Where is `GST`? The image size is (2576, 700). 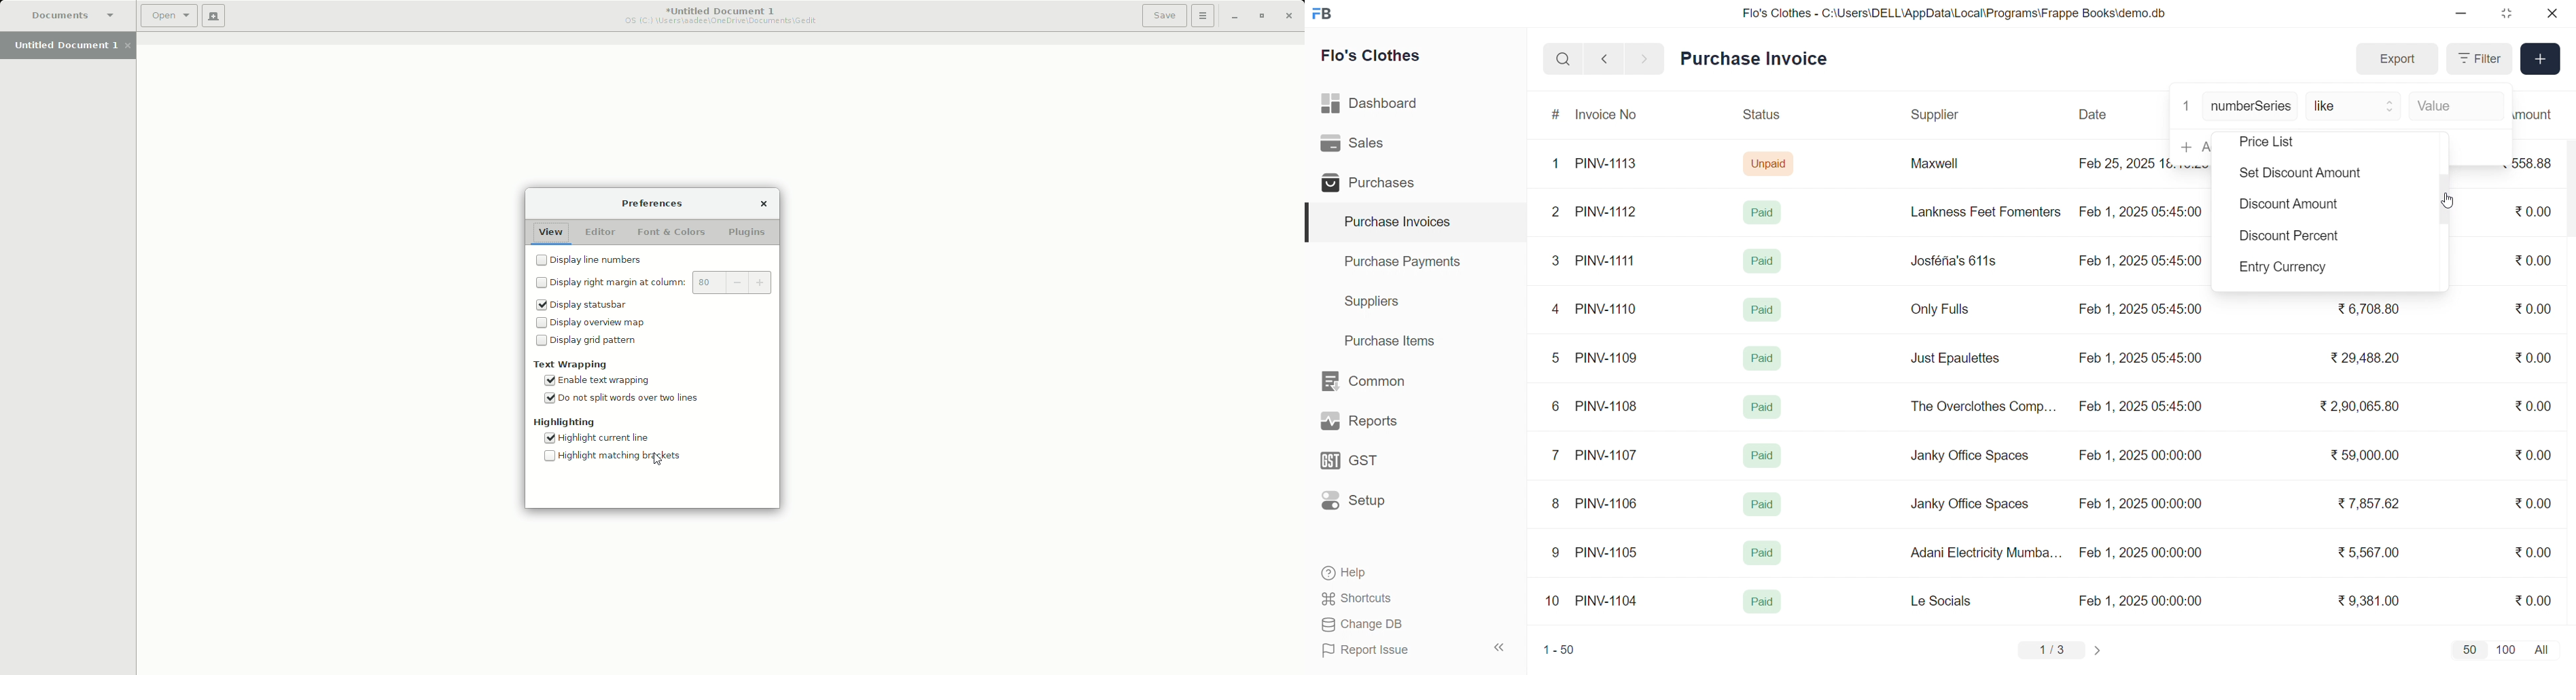
GST is located at coordinates (1374, 465).